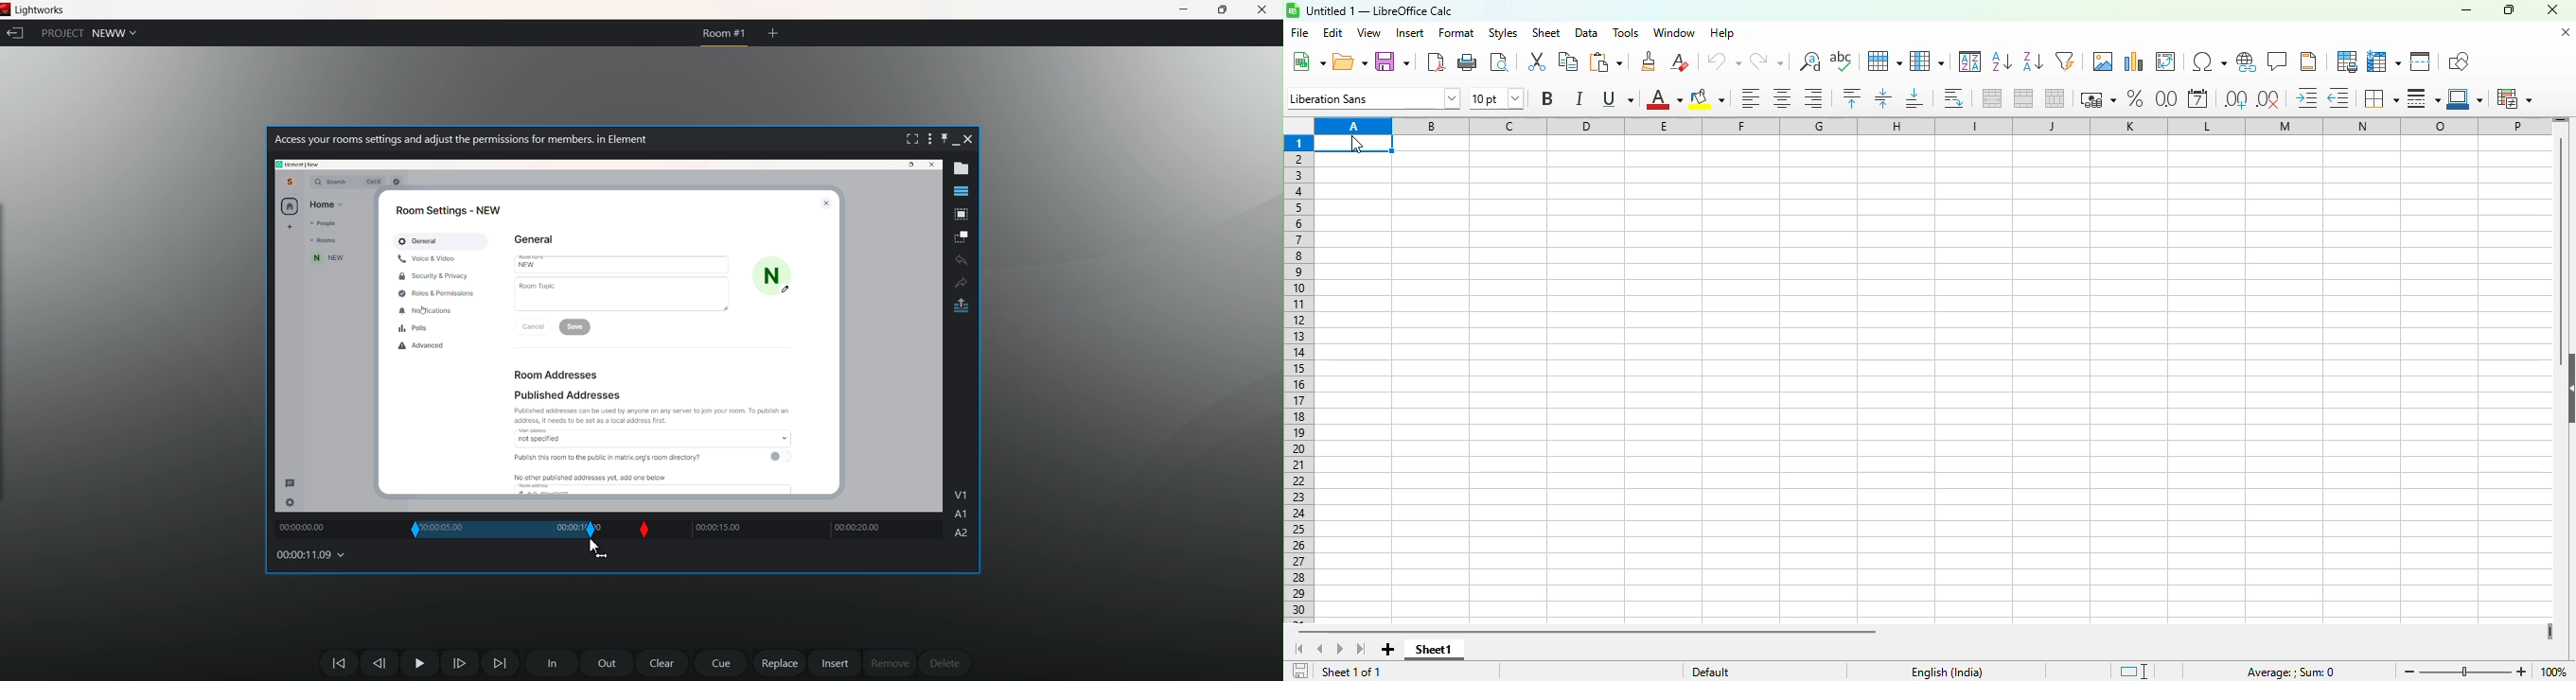  I want to click on underline, so click(1617, 98).